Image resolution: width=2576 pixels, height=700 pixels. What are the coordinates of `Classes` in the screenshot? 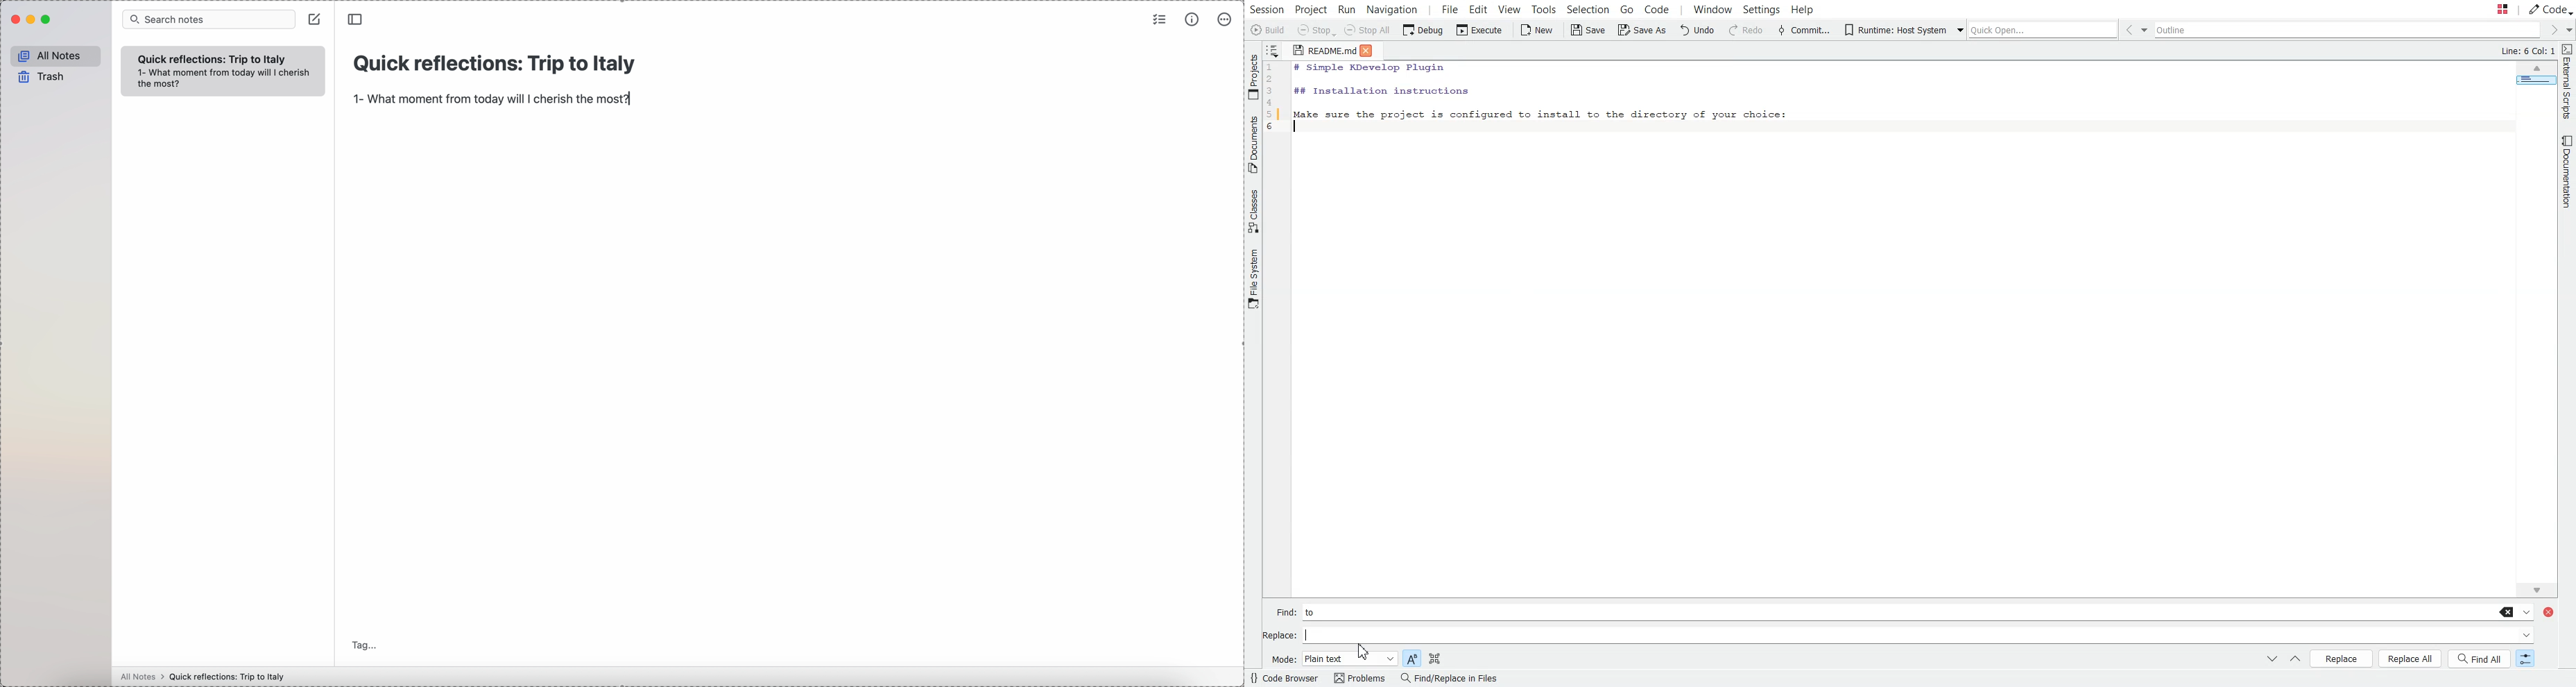 It's located at (1253, 211).